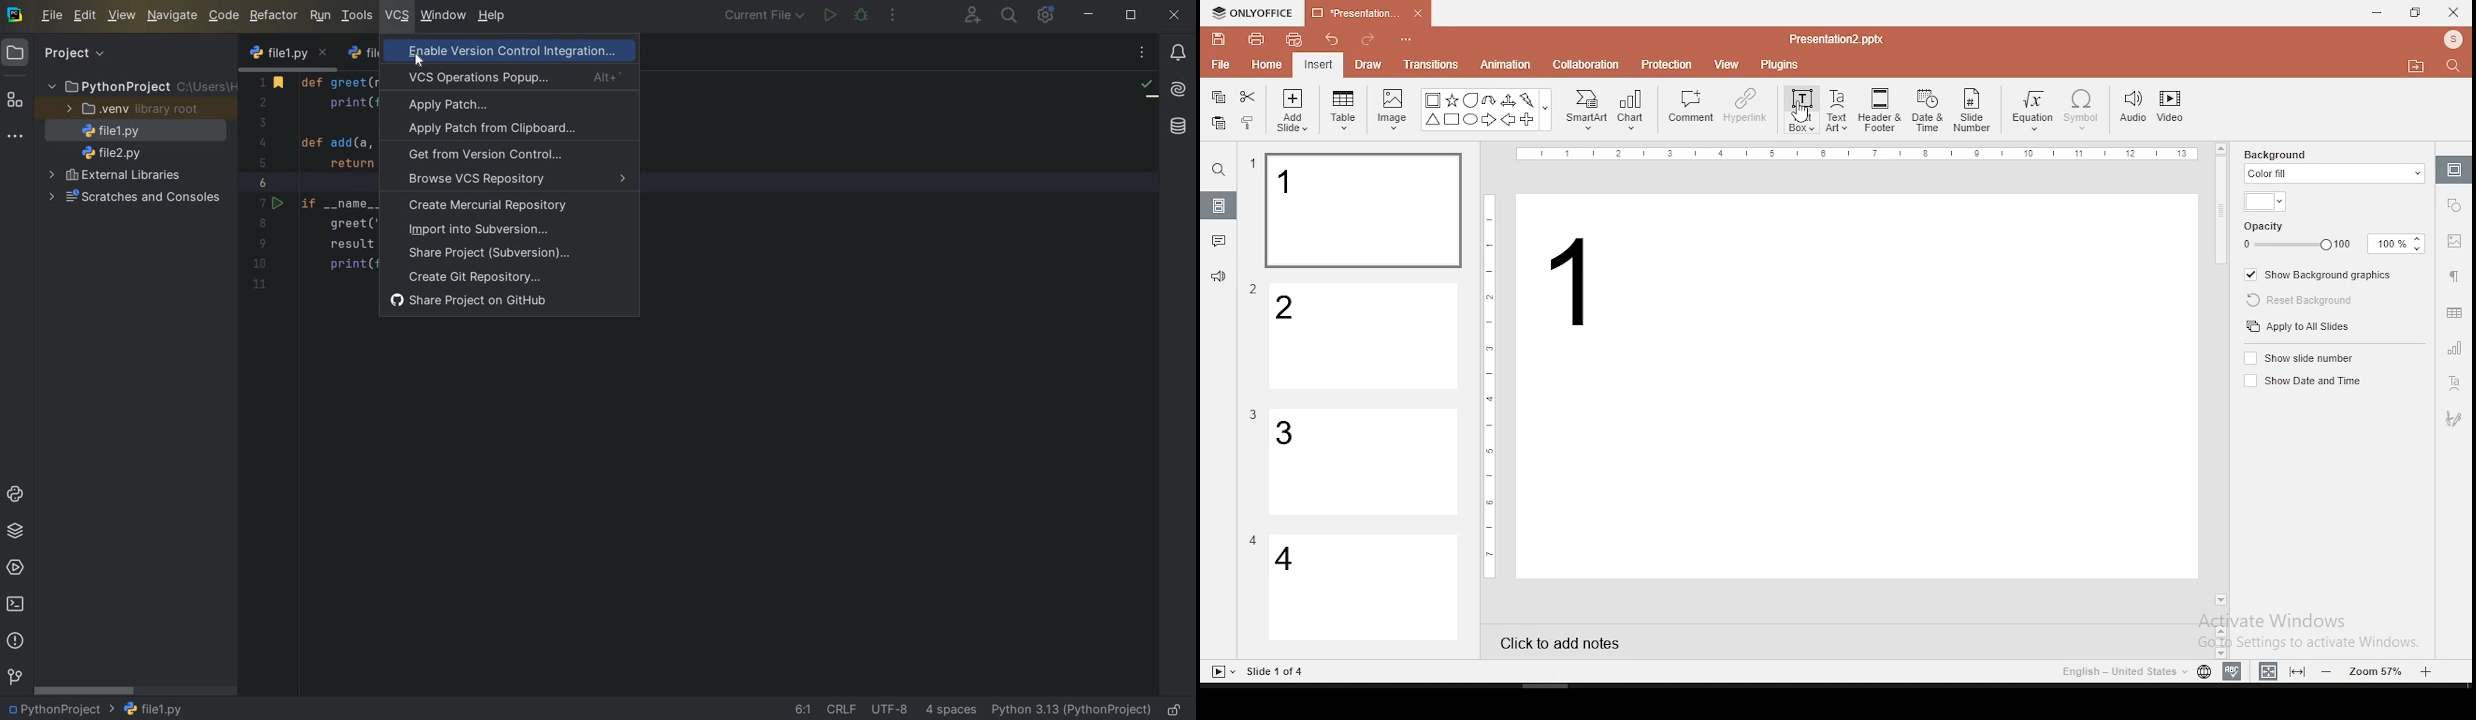 Image resolution: width=2492 pixels, height=728 pixels. Describe the element at coordinates (2455, 203) in the screenshot. I see `shape settings` at that location.